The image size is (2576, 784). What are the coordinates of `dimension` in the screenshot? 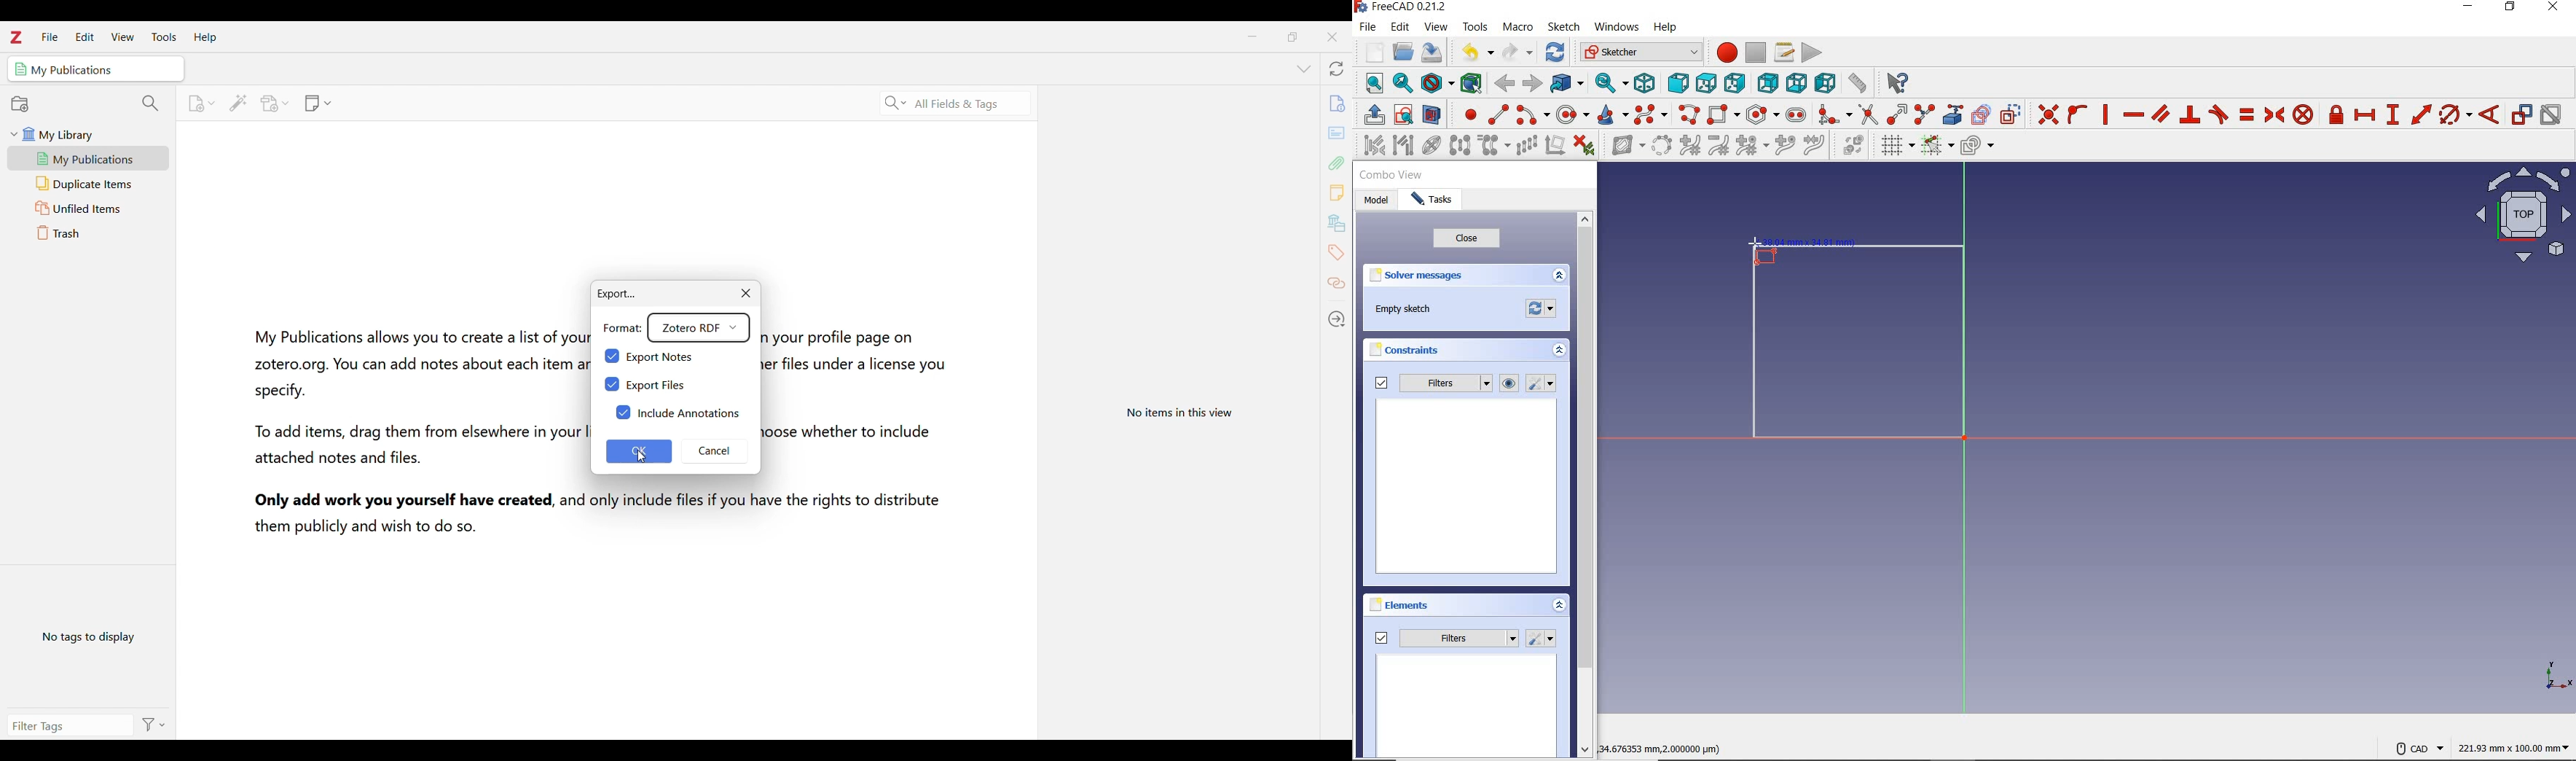 It's located at (2516, 747).